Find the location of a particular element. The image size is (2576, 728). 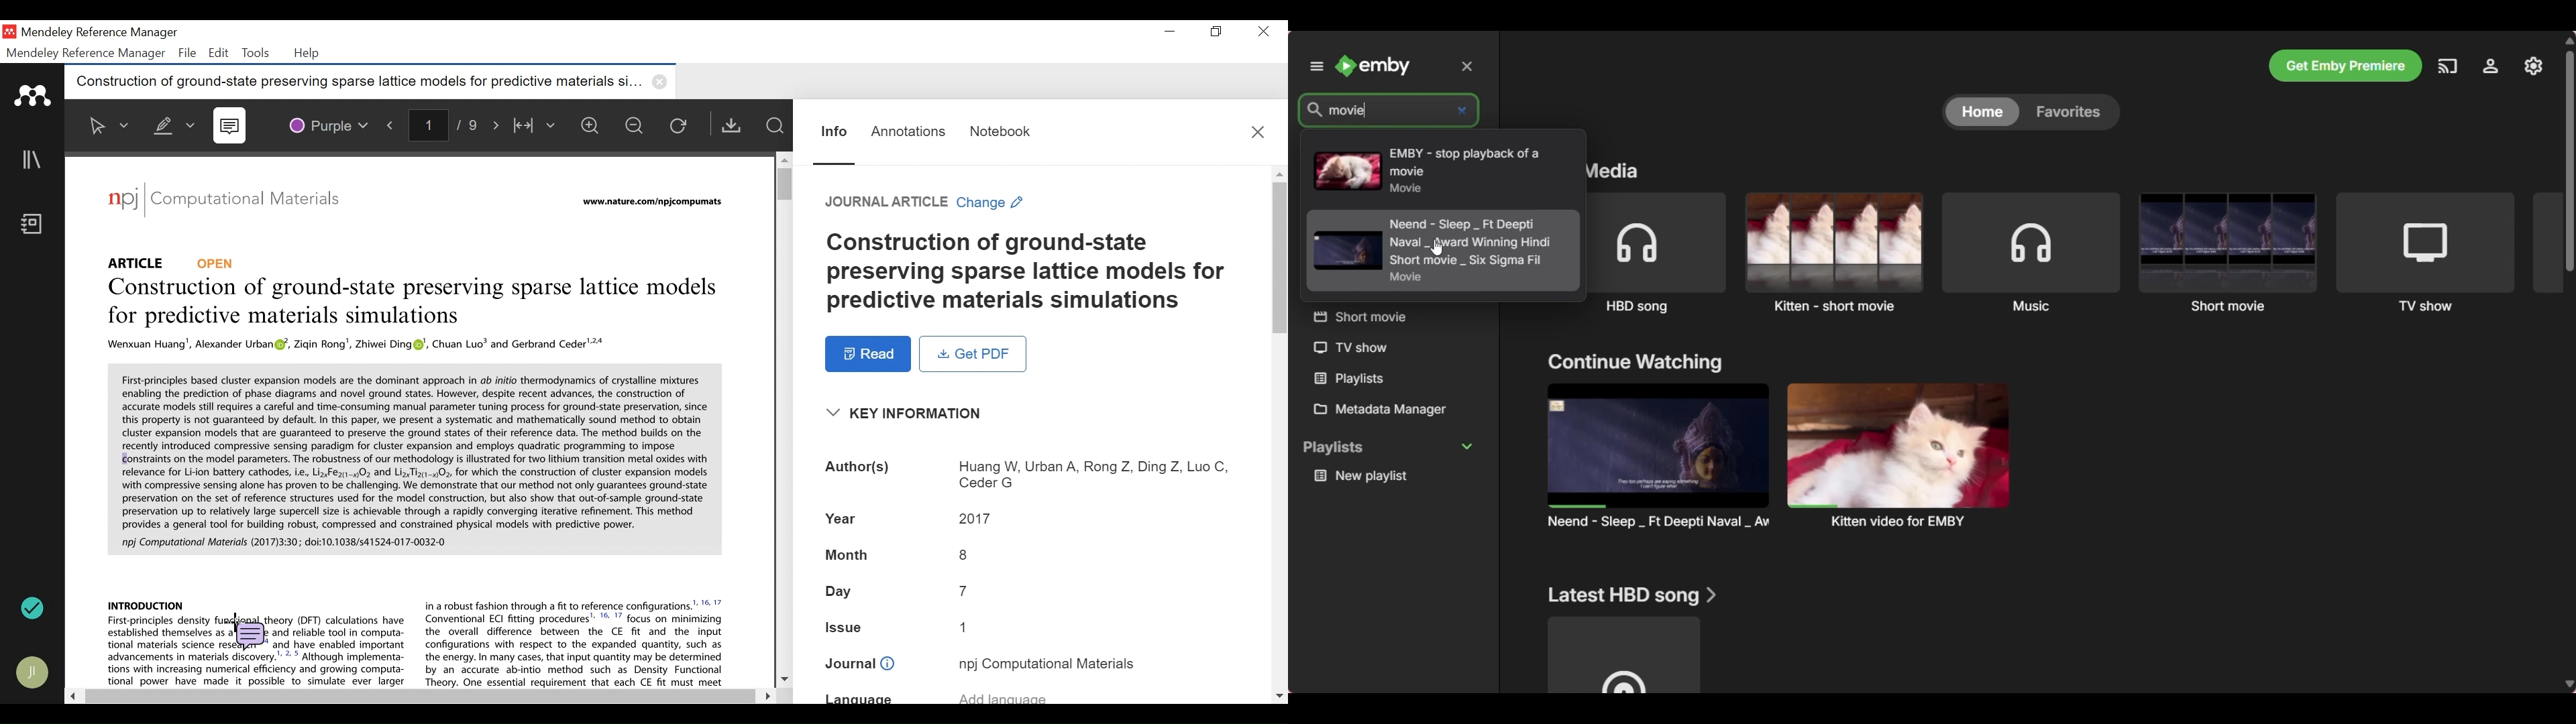

OPEN is located at coordinates (219, 262).